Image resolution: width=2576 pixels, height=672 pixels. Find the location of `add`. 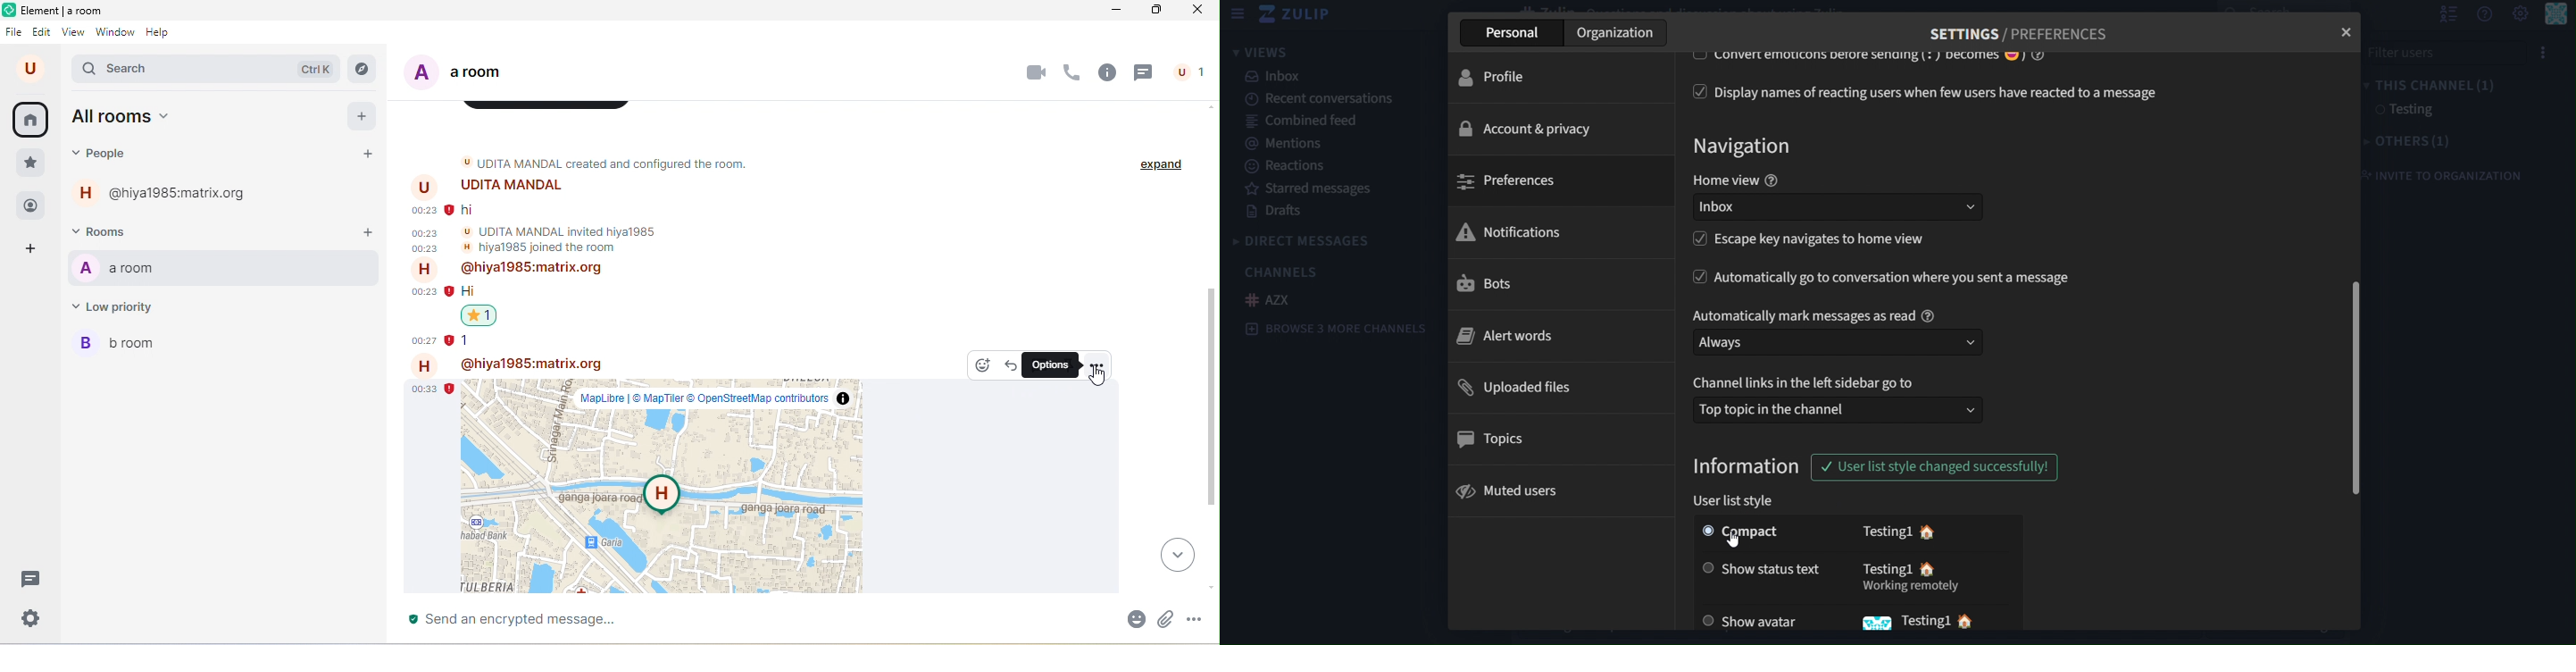

add is located at coordinates (363, 115).